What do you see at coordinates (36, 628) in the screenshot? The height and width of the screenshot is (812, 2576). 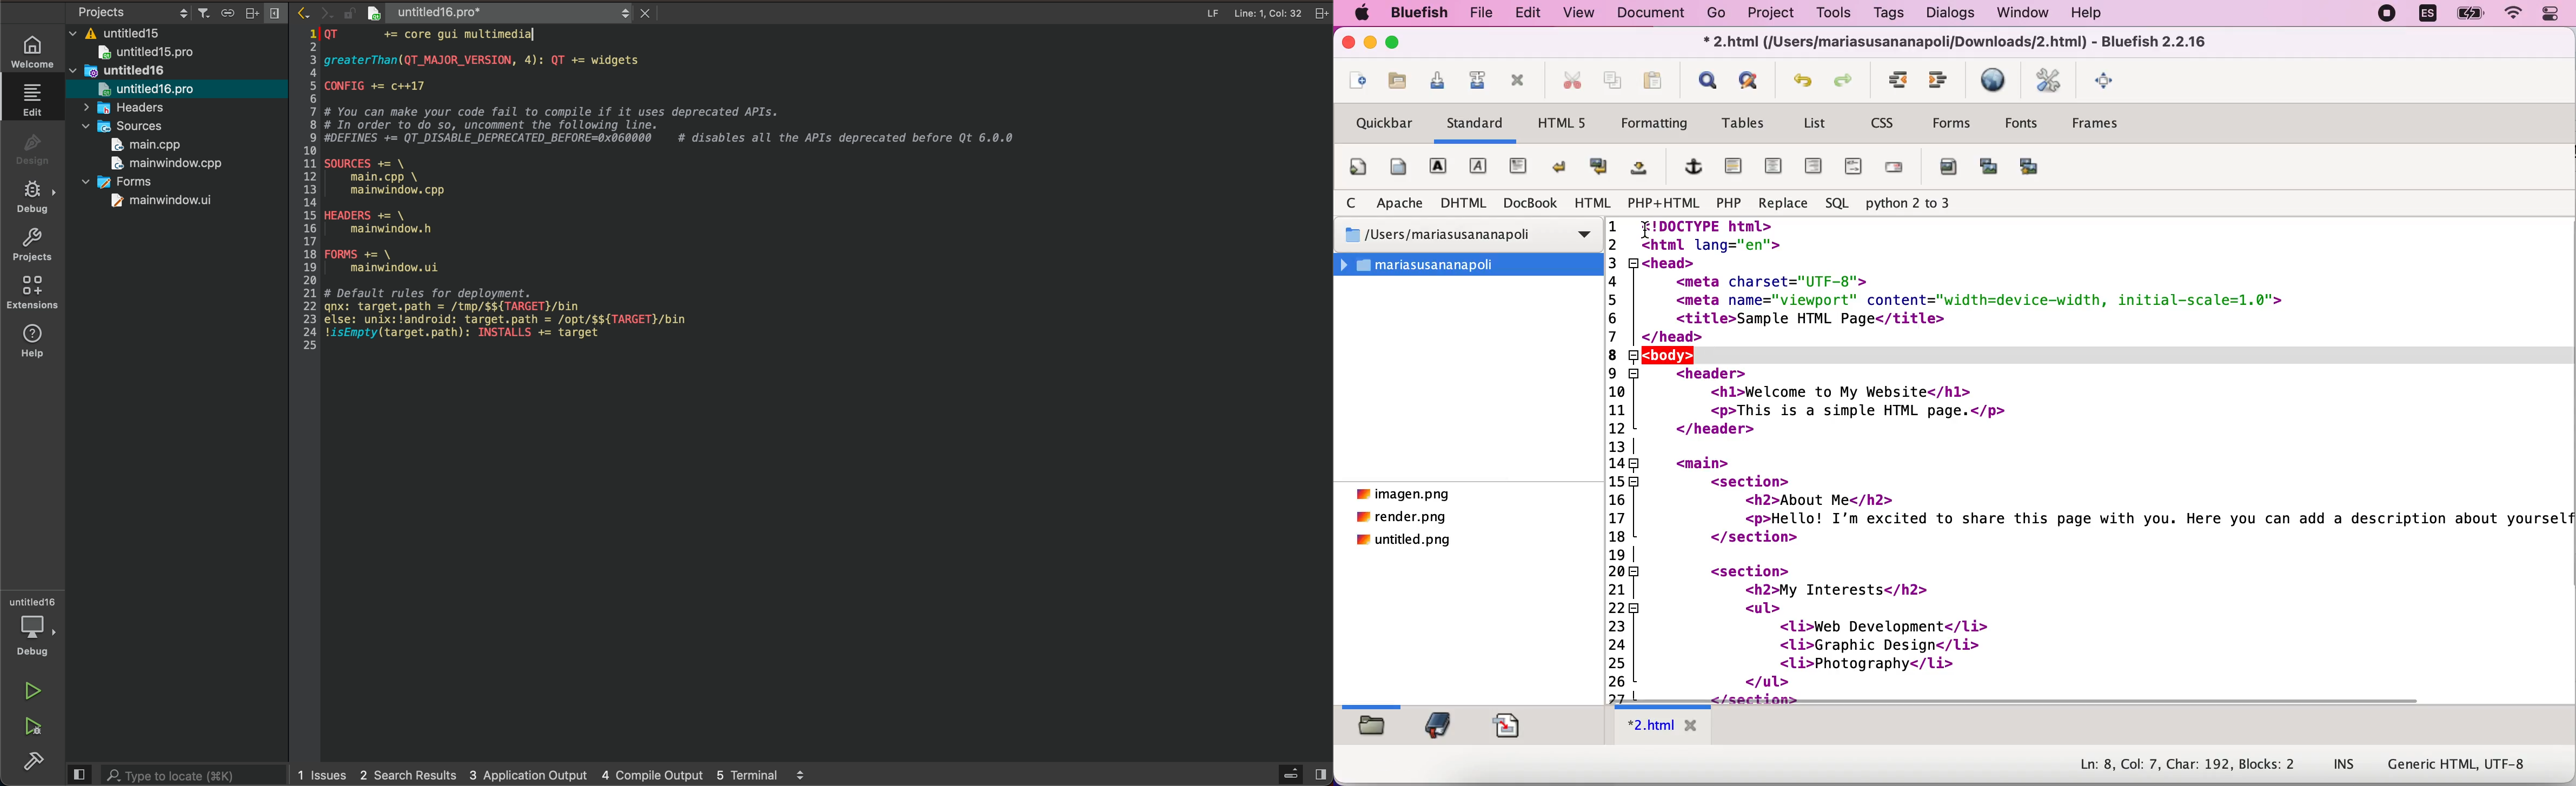 I see `debugger` at bounding box center [36, 628].